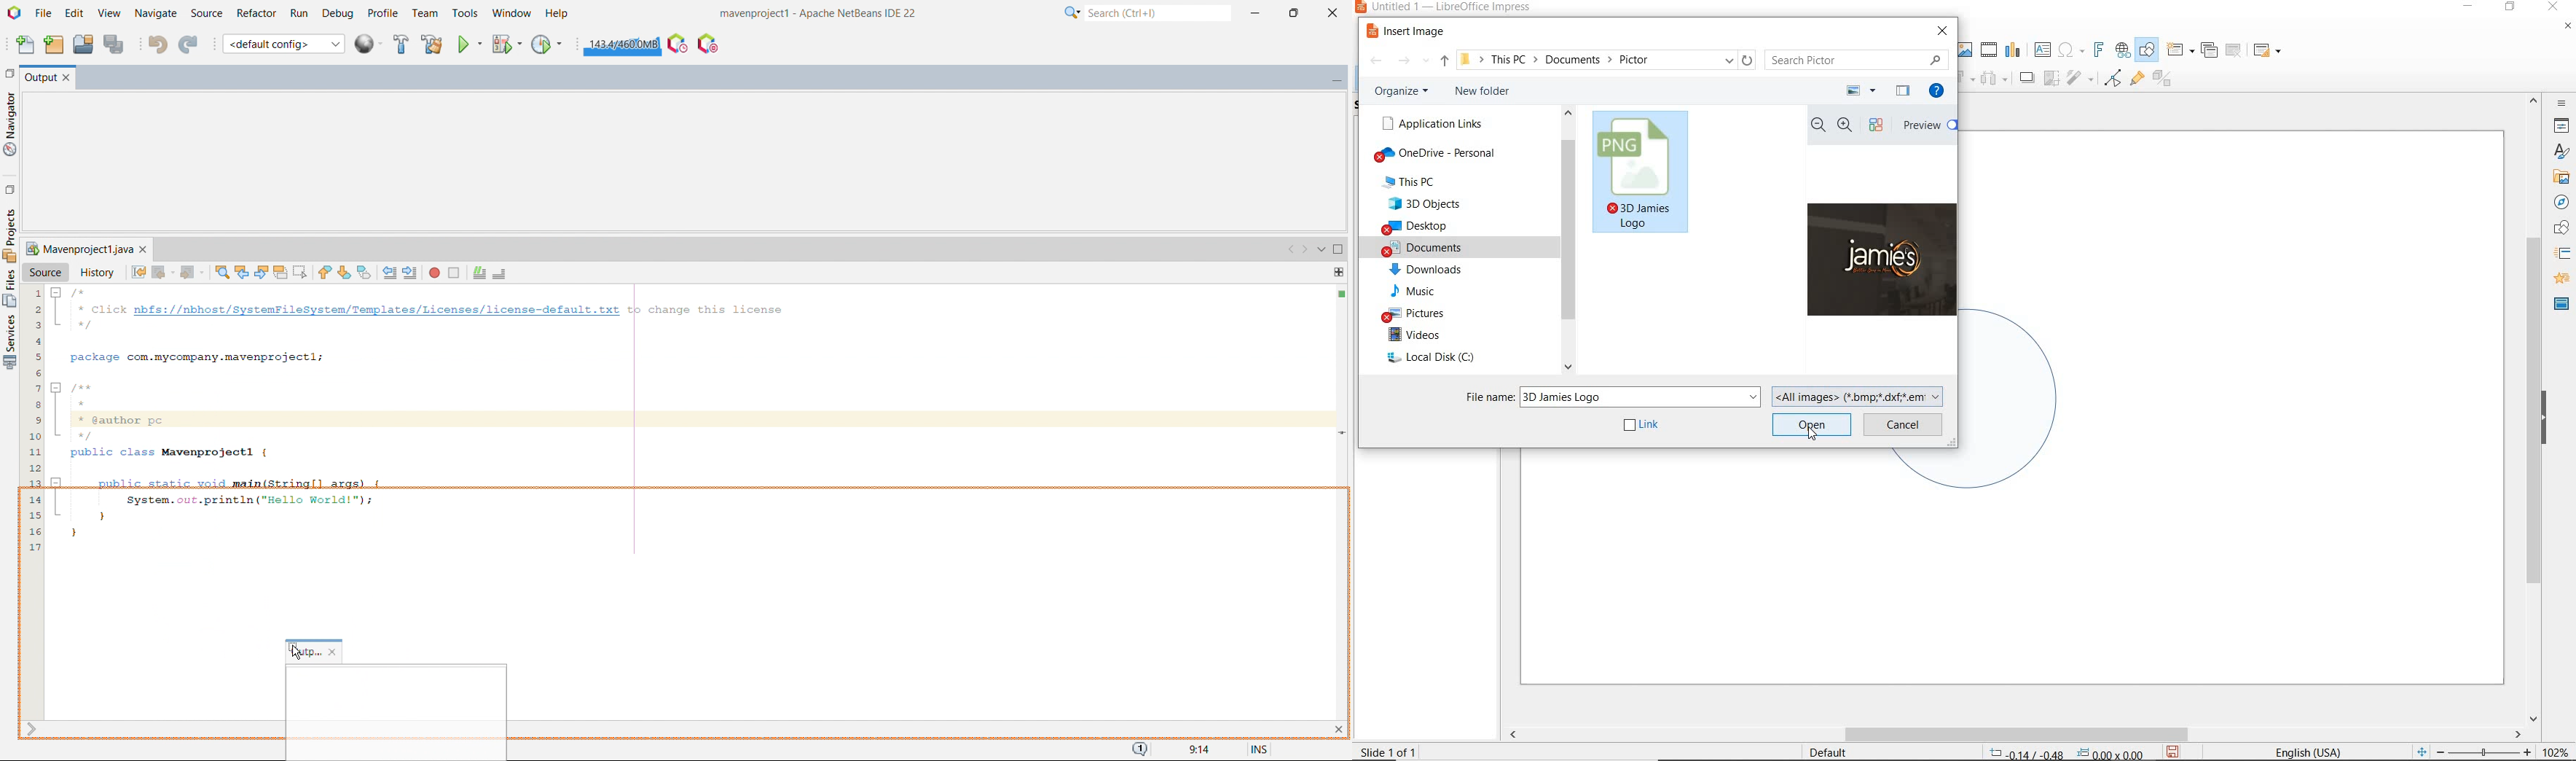 This screenshot has width=2576, height=784. What do you see at coordinates (2209, 50) in the screenshot?
I see `duplicate slide` at bounding box center [2209, 50].